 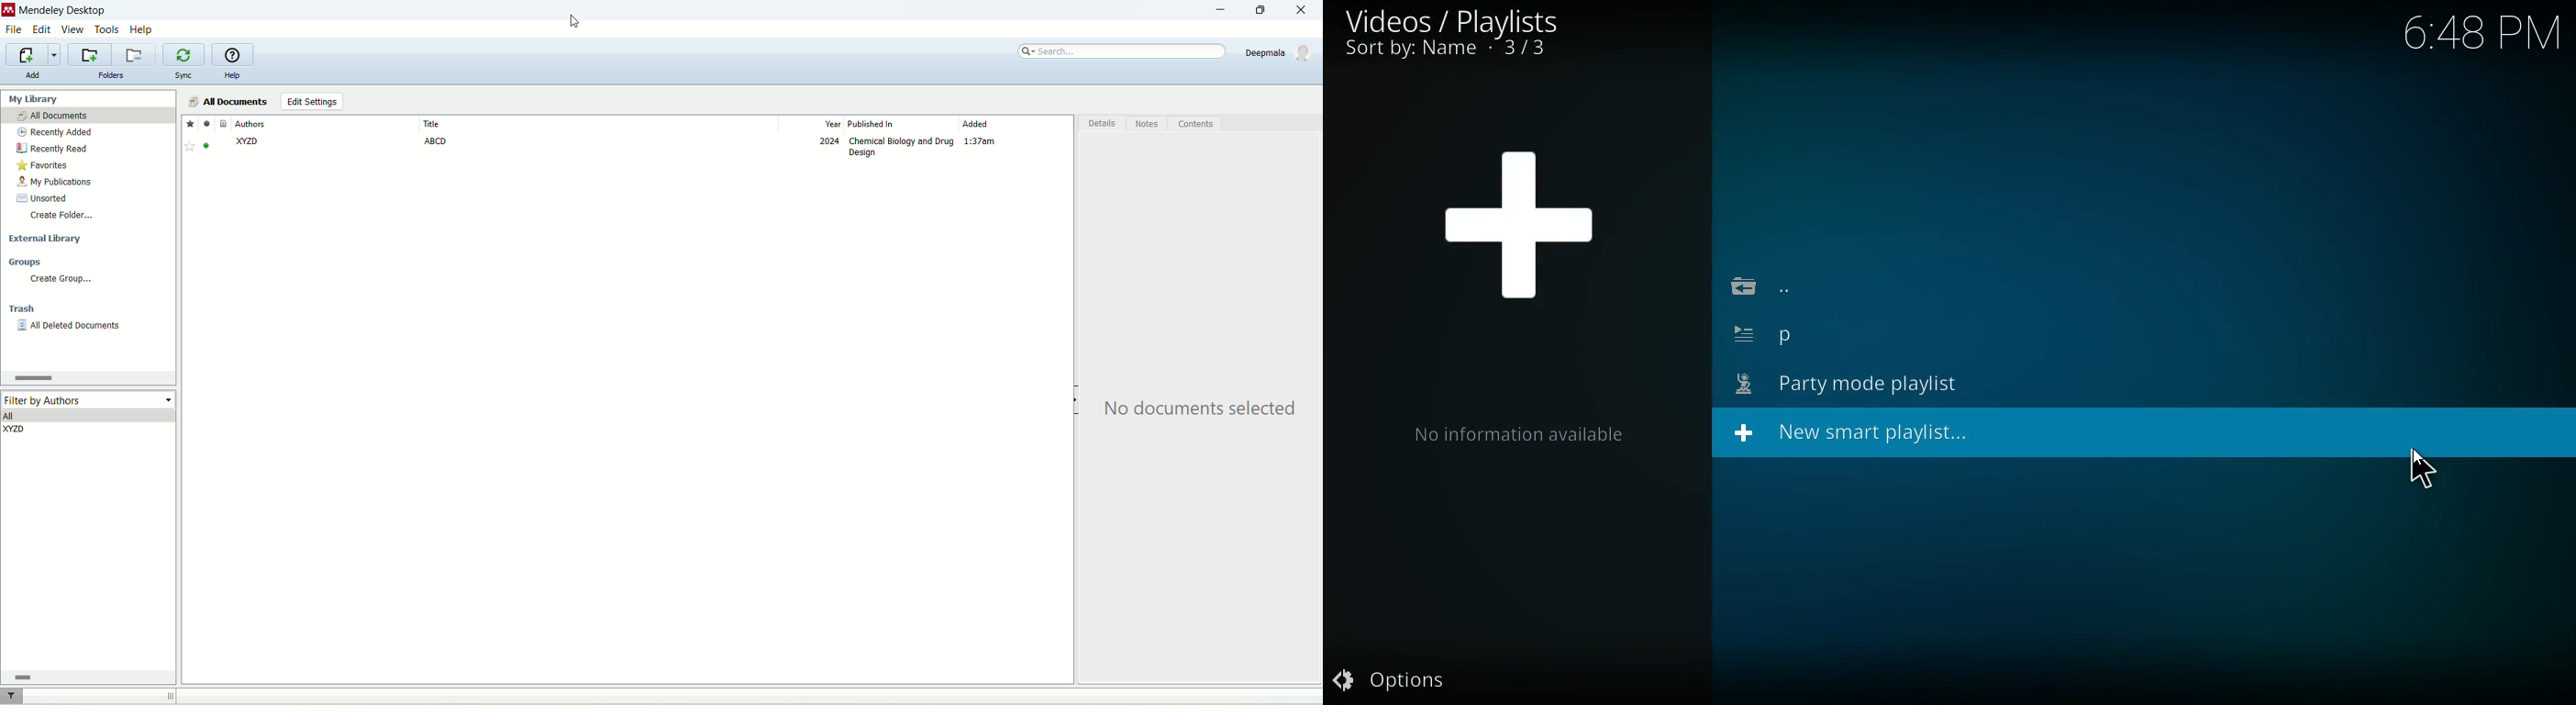 I want to click on help, so click(x=143, y=29).